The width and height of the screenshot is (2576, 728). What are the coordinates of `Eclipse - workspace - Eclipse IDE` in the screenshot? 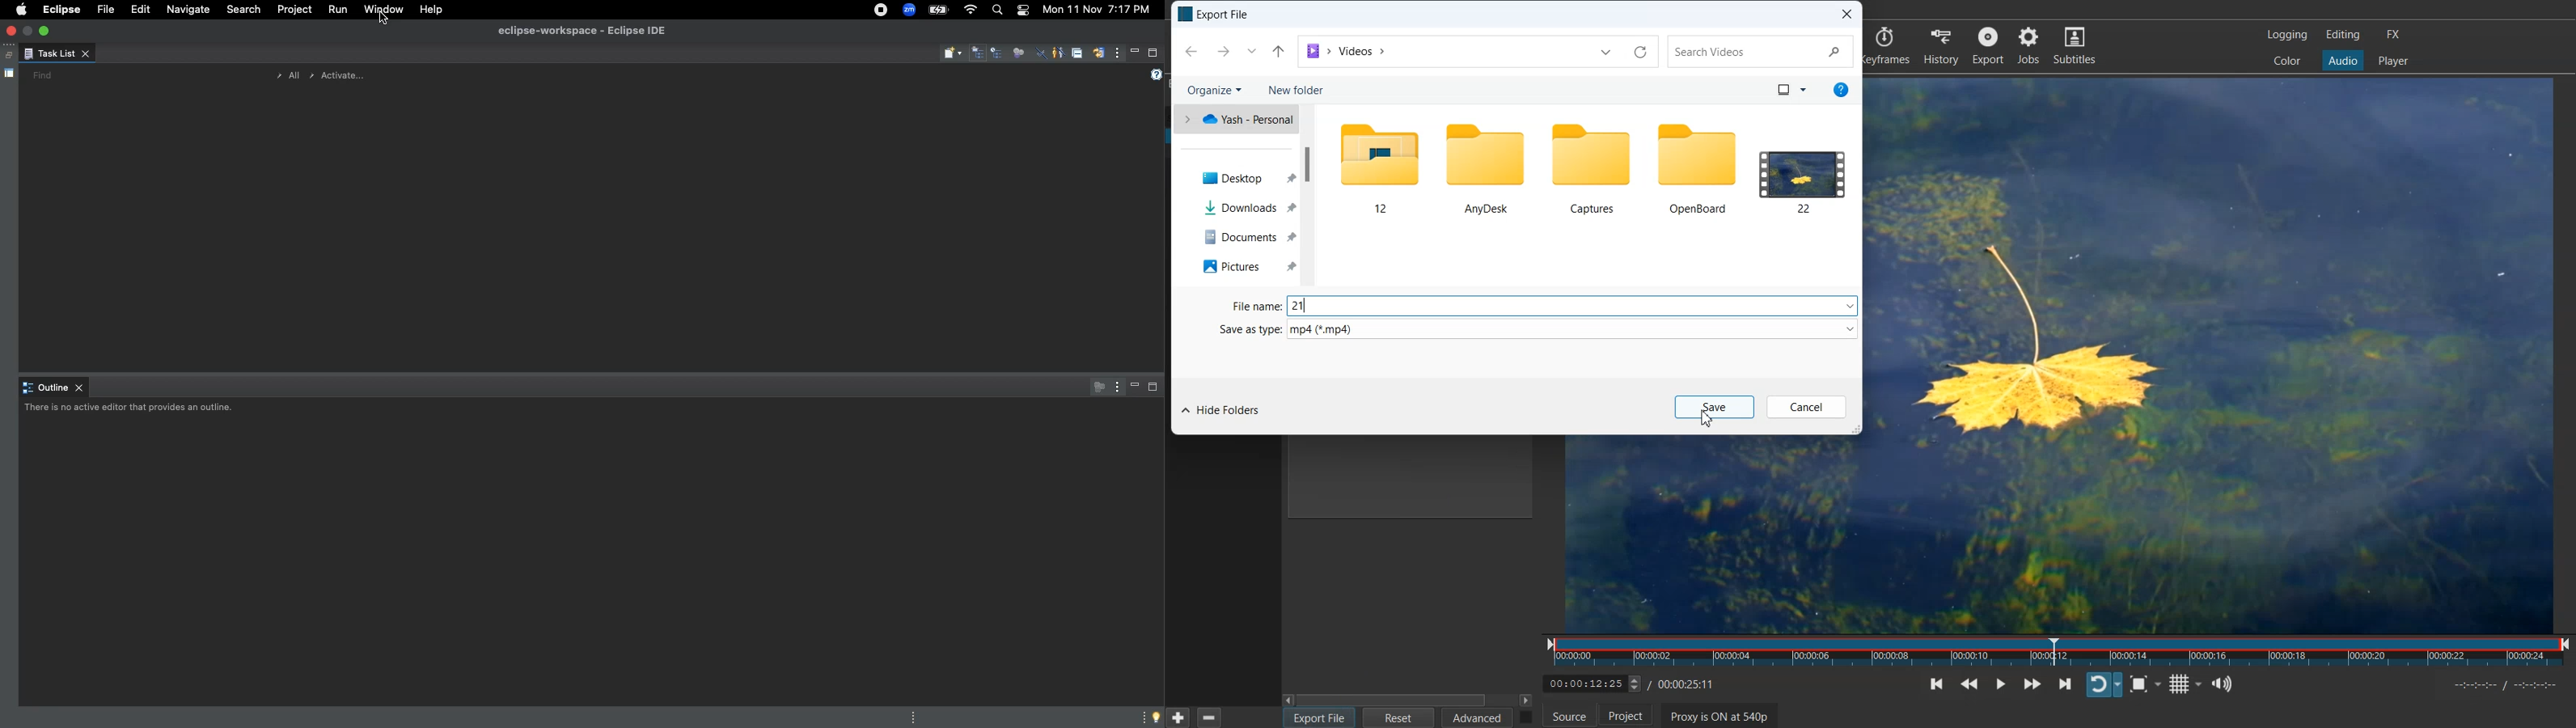 It's located at (582, 32).